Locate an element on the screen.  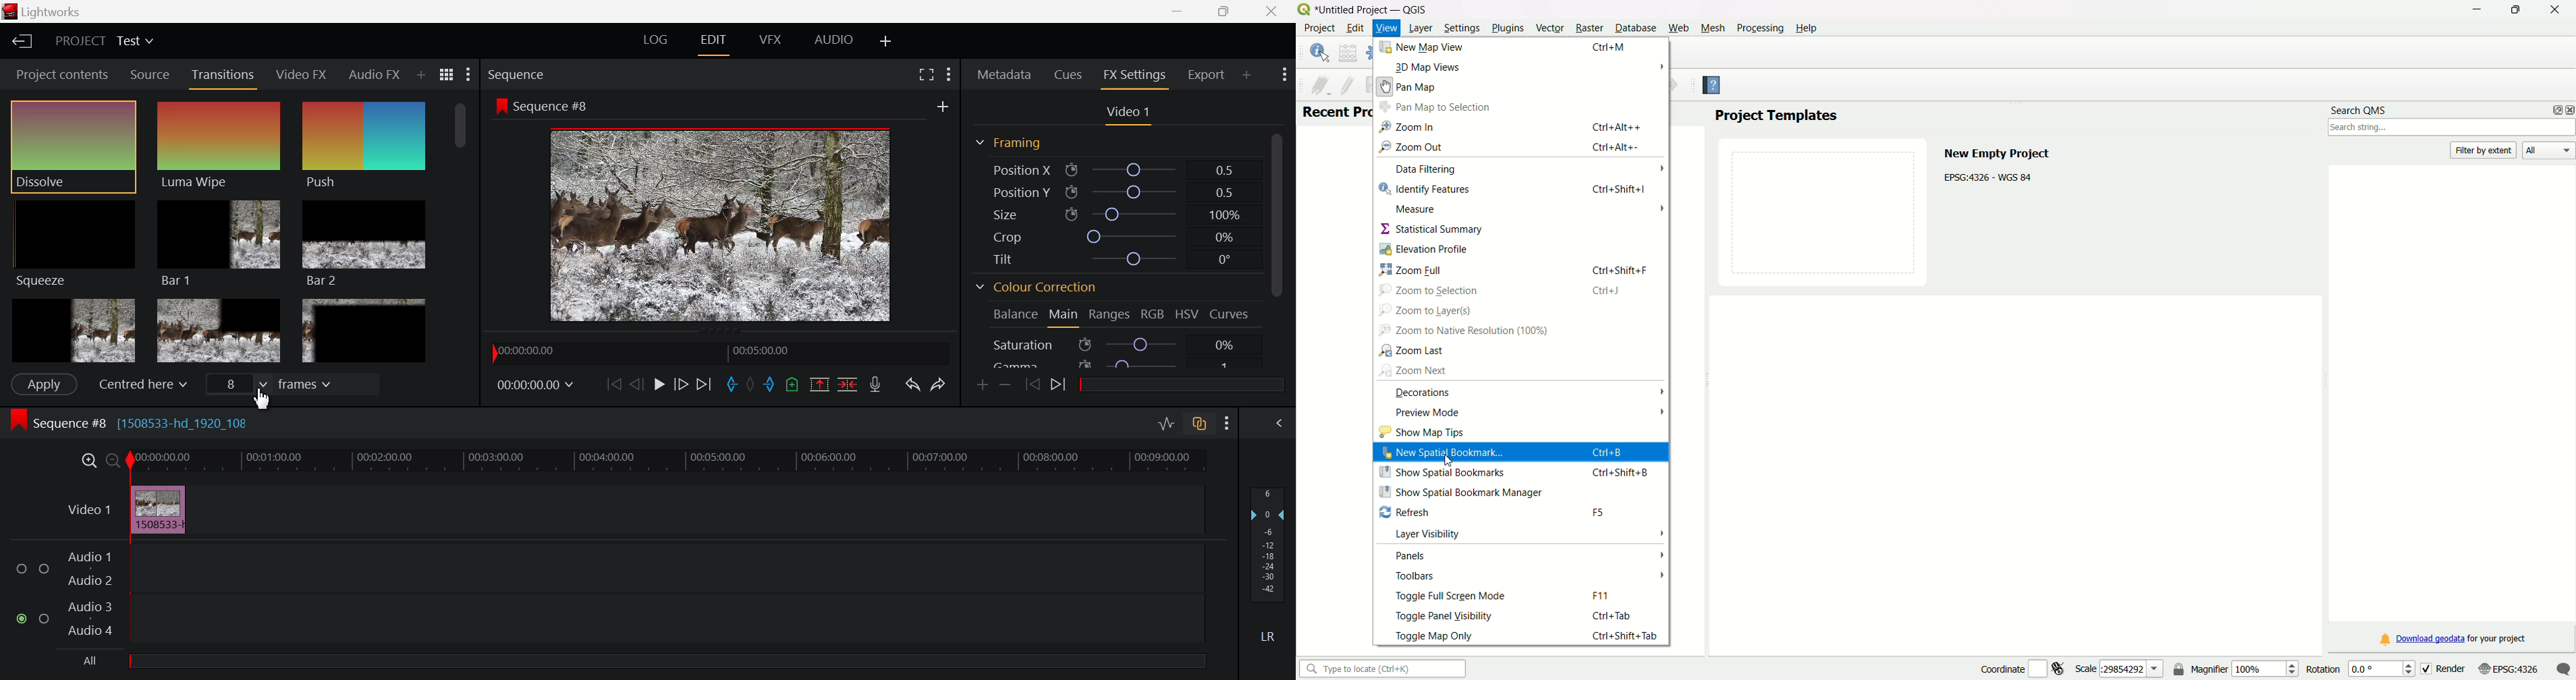
slide is located at coordinates (1825, 210).